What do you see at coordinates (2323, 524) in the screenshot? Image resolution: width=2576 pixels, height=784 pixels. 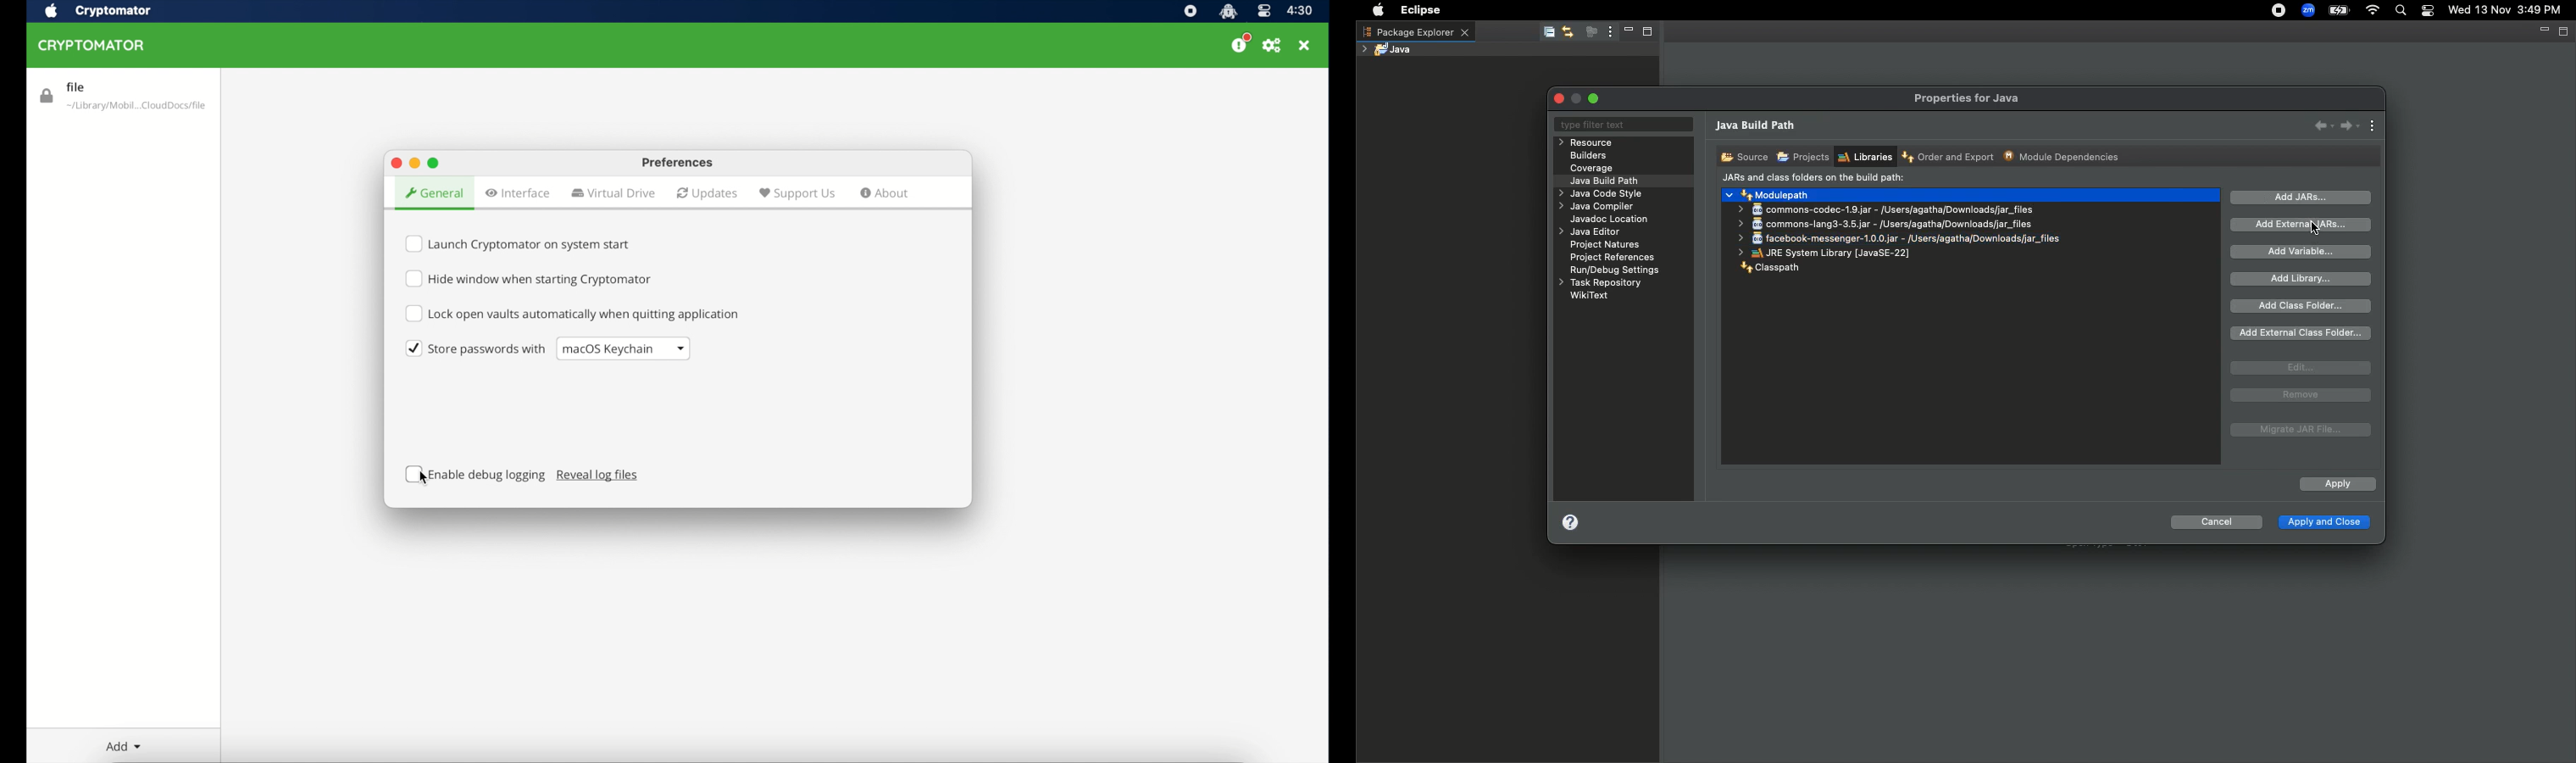 I see `Apply and close` at bounding box center [2323, 524].